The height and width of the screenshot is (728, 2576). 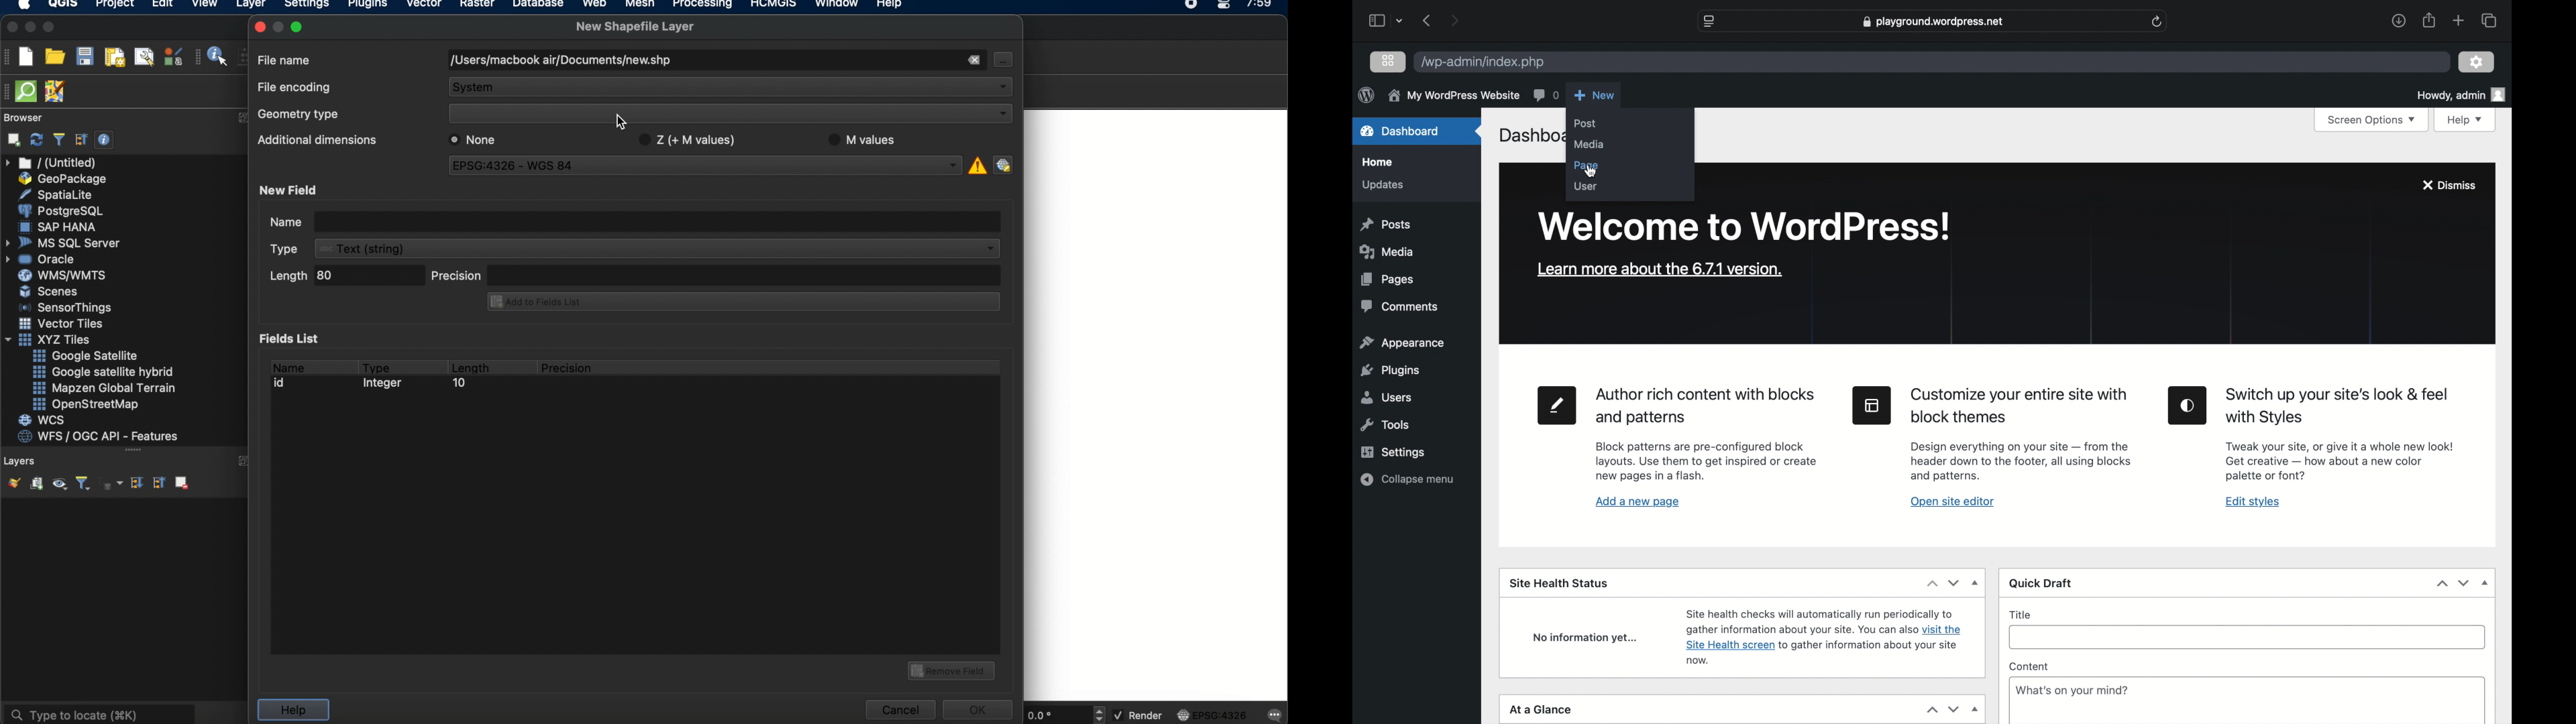 I want to click on stepper buttons, so click(x=1943, y=709).